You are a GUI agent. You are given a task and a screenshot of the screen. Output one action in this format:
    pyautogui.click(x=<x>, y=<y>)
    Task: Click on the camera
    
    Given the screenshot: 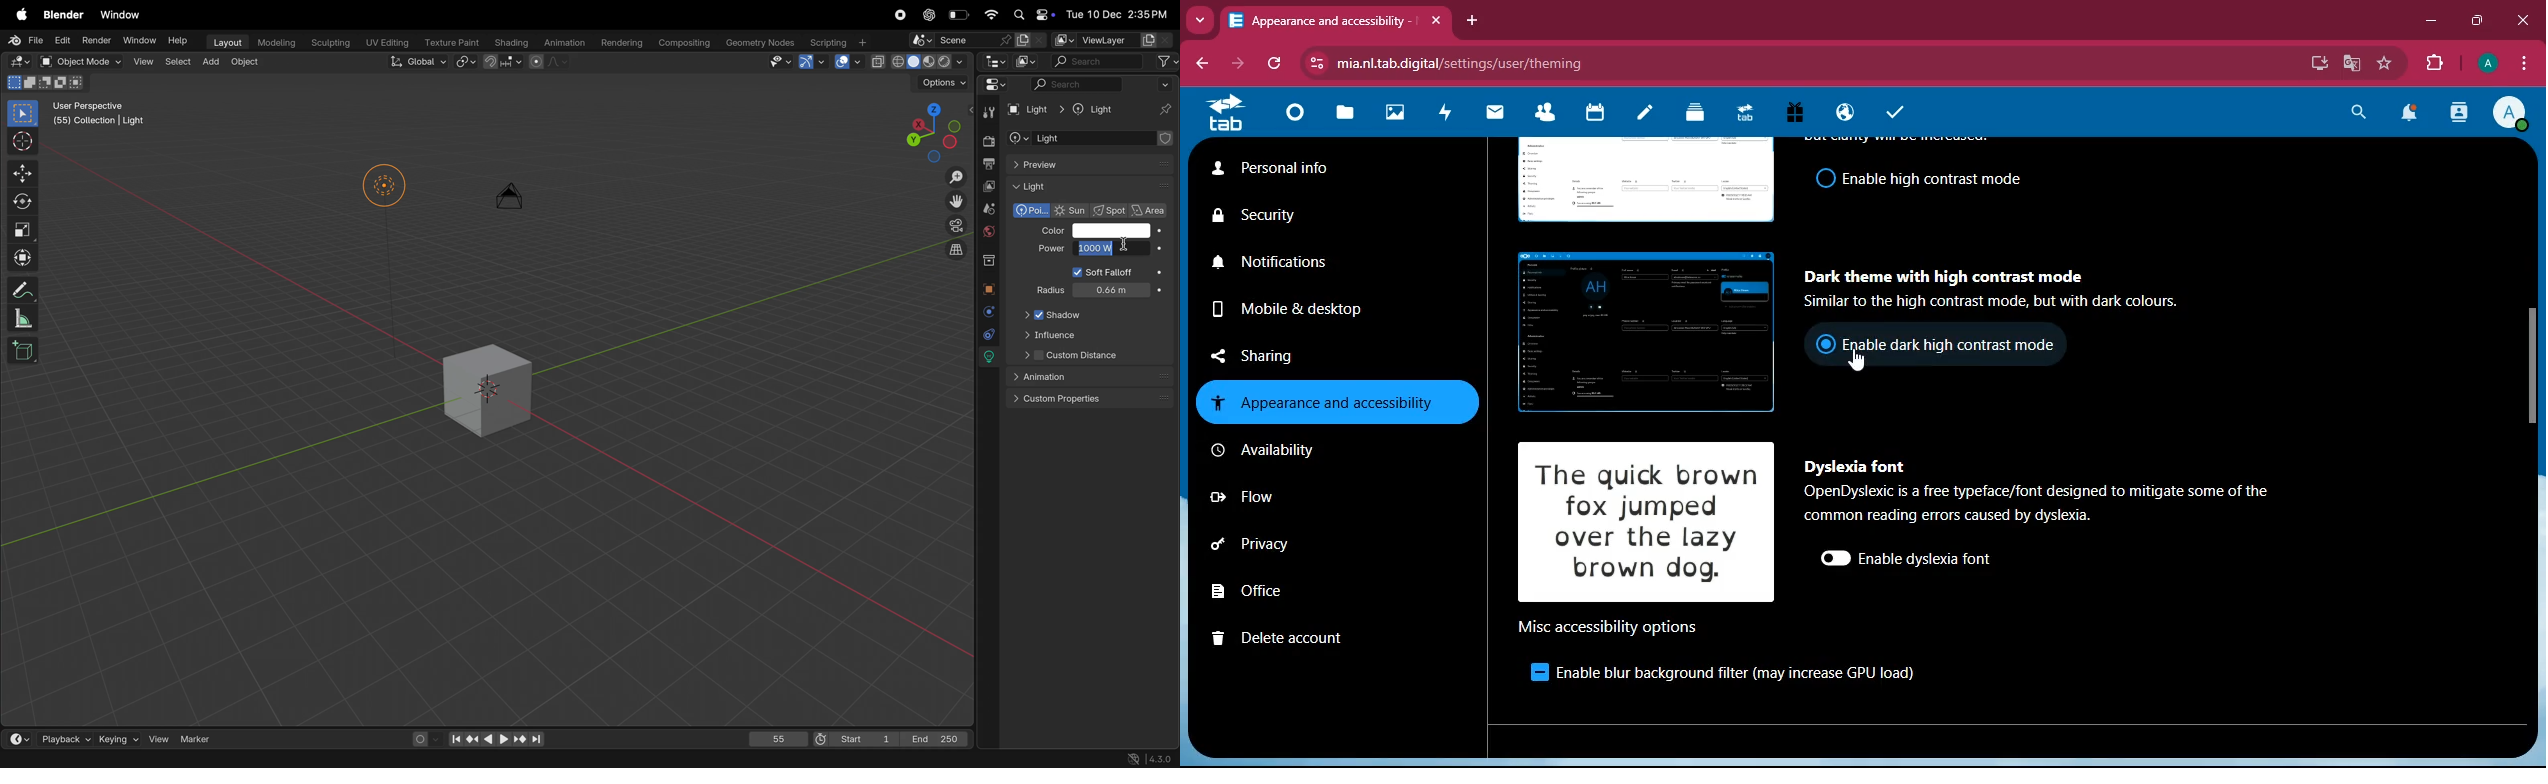 What is the action you would take?
    pyautogui.click(x=954, y=226)
    